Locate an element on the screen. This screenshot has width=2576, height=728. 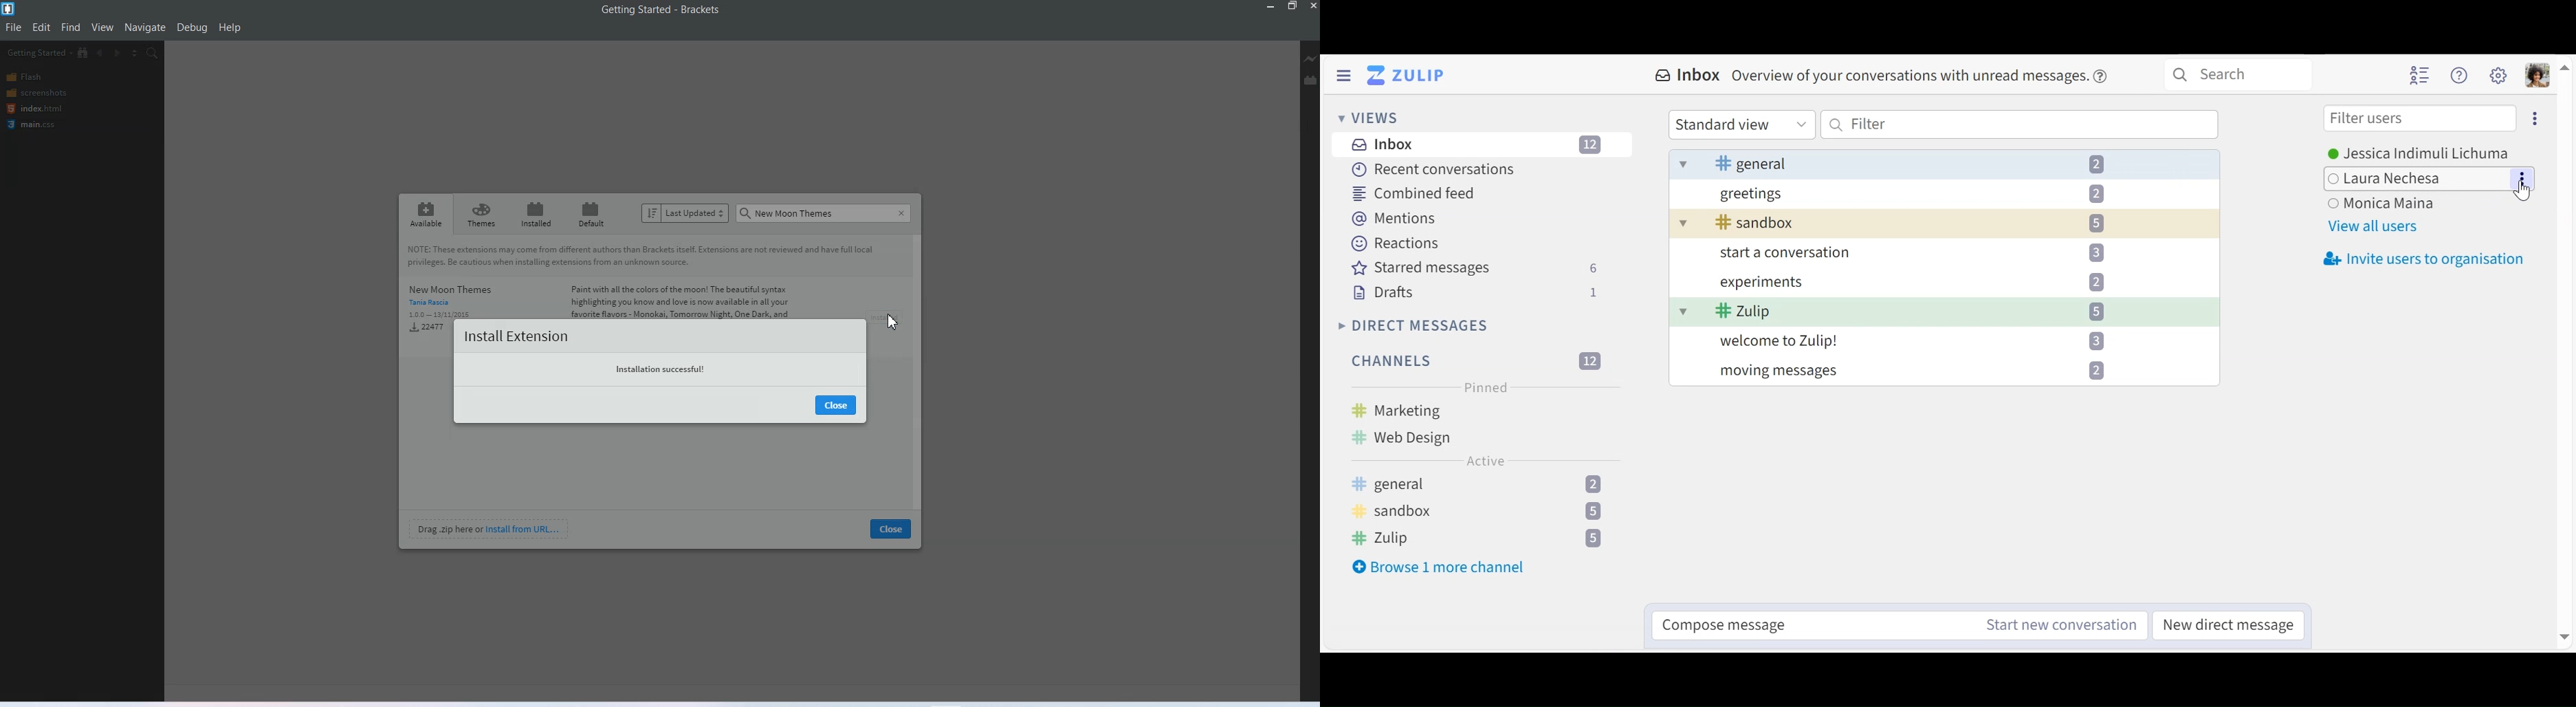
moving messages is located at coordinates (1917, 371).